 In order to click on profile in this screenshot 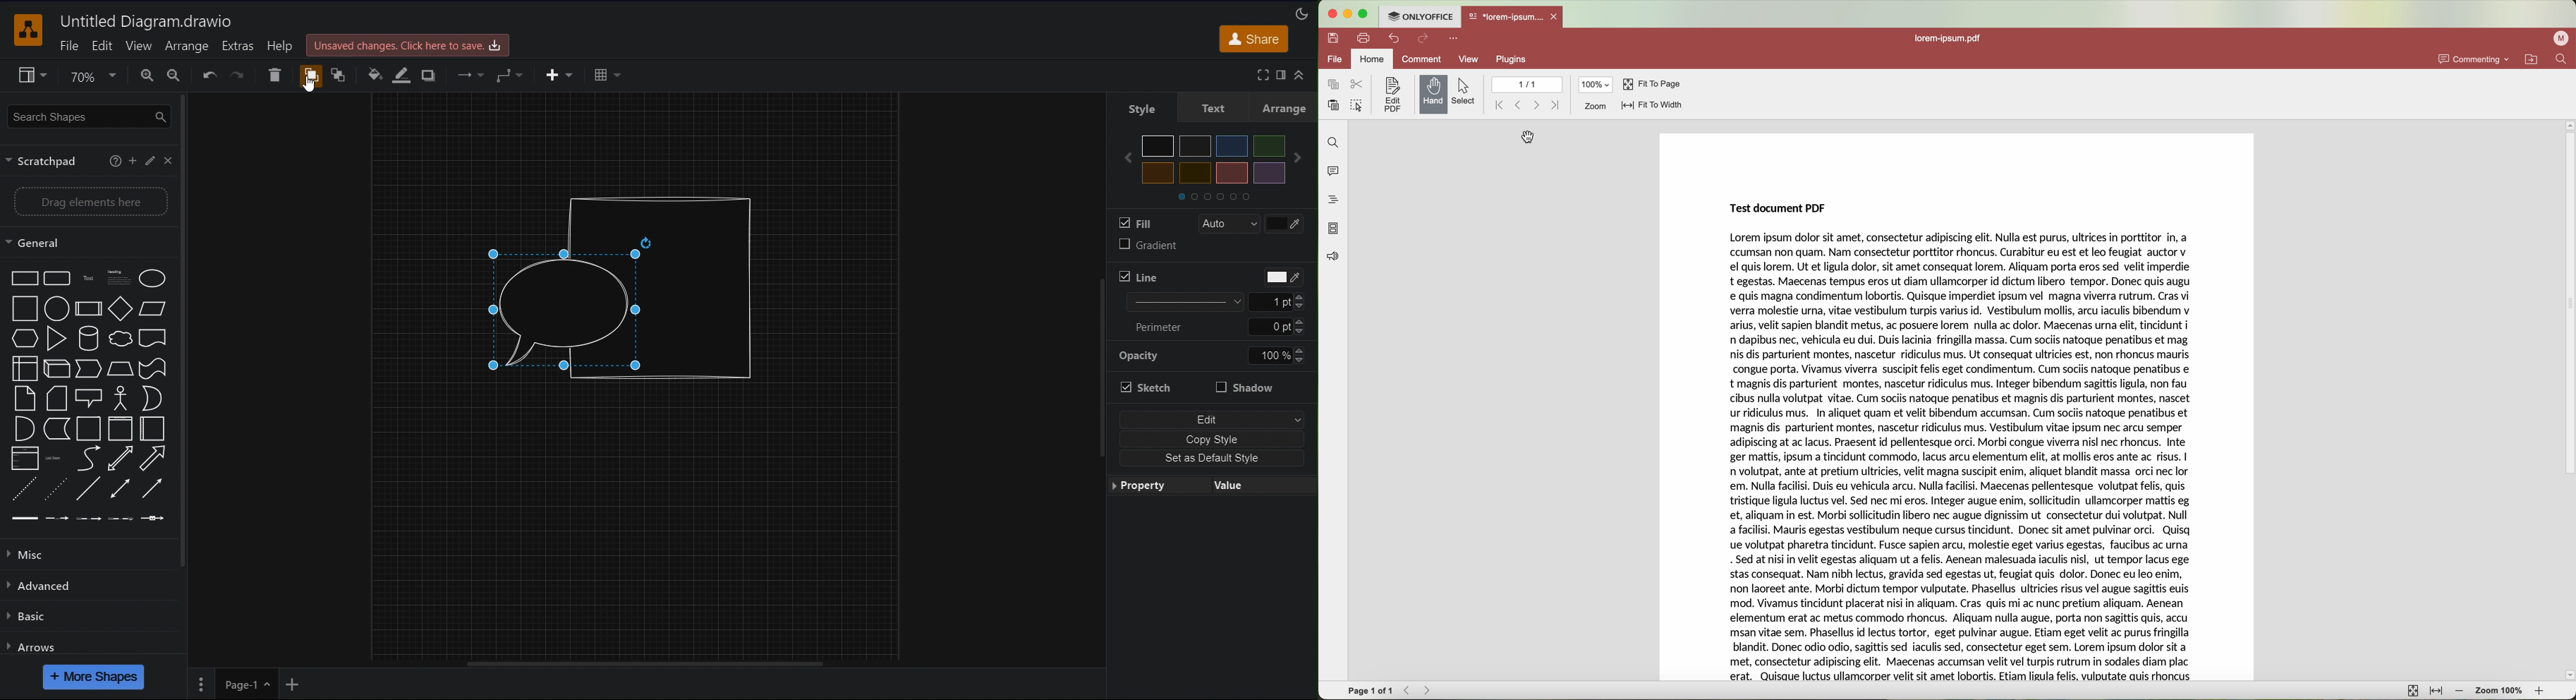, I will do `click(2560, 39)`.